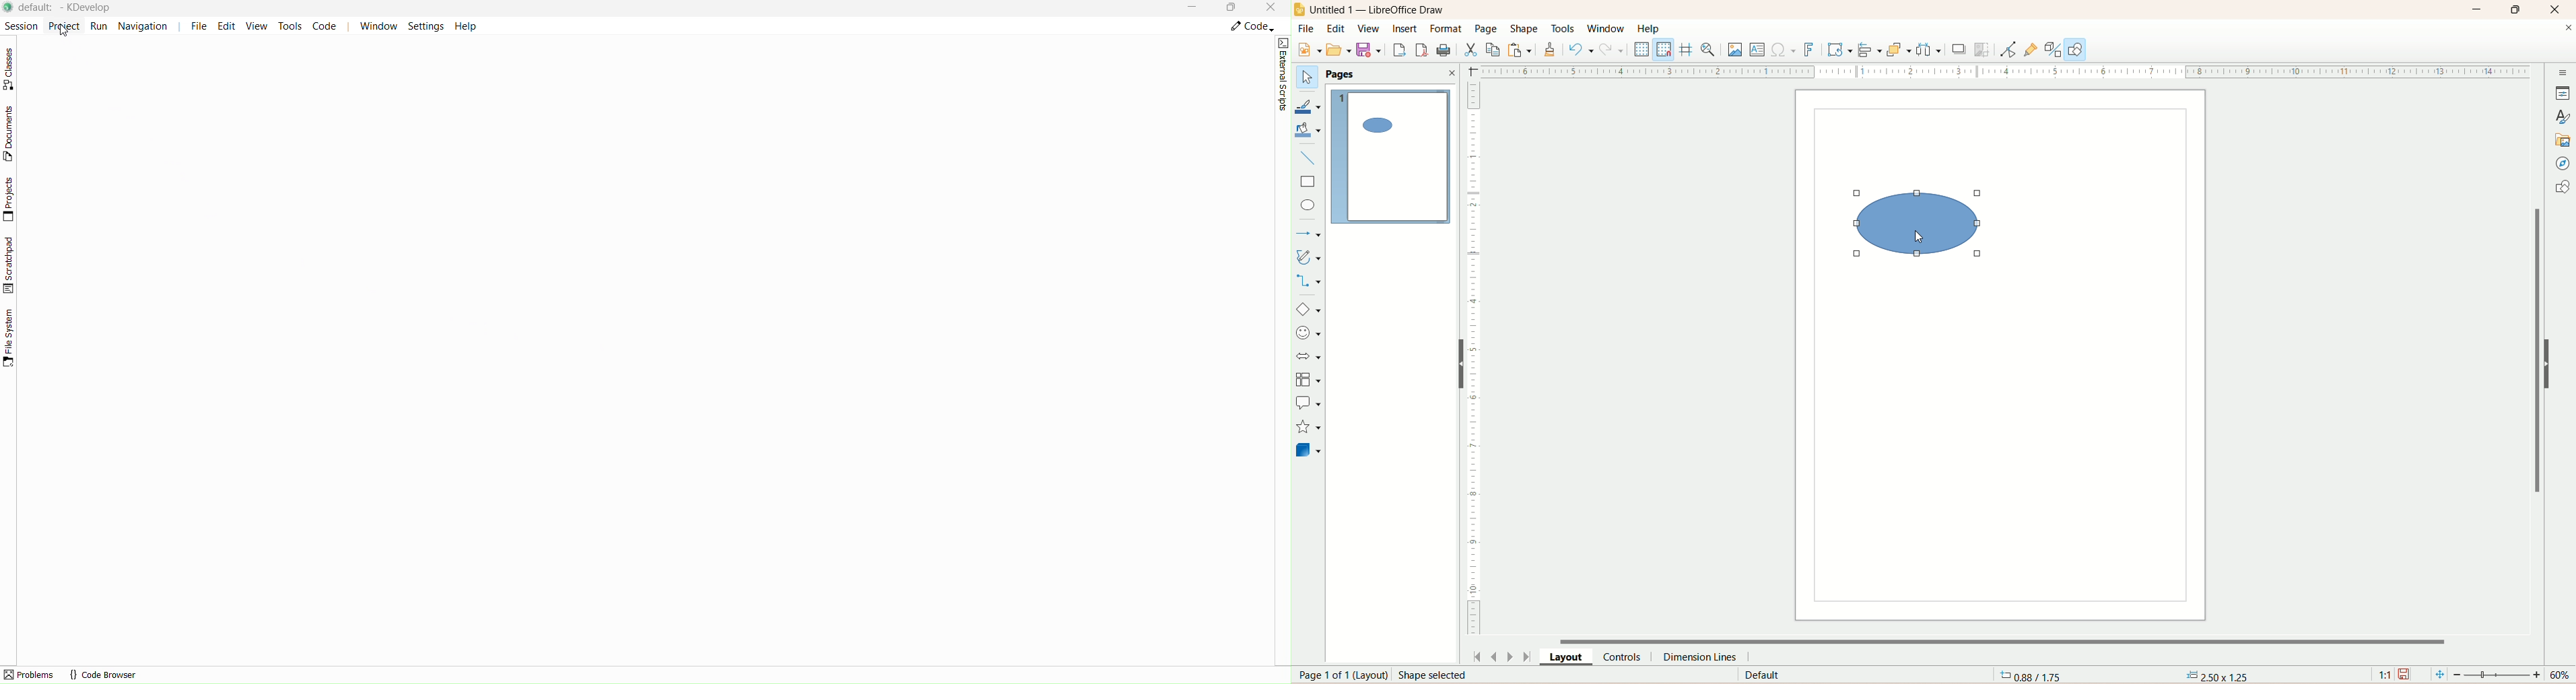 The height and width of the screenshot is (700, 2576). I want to click on previous page, so click(1494, 656).